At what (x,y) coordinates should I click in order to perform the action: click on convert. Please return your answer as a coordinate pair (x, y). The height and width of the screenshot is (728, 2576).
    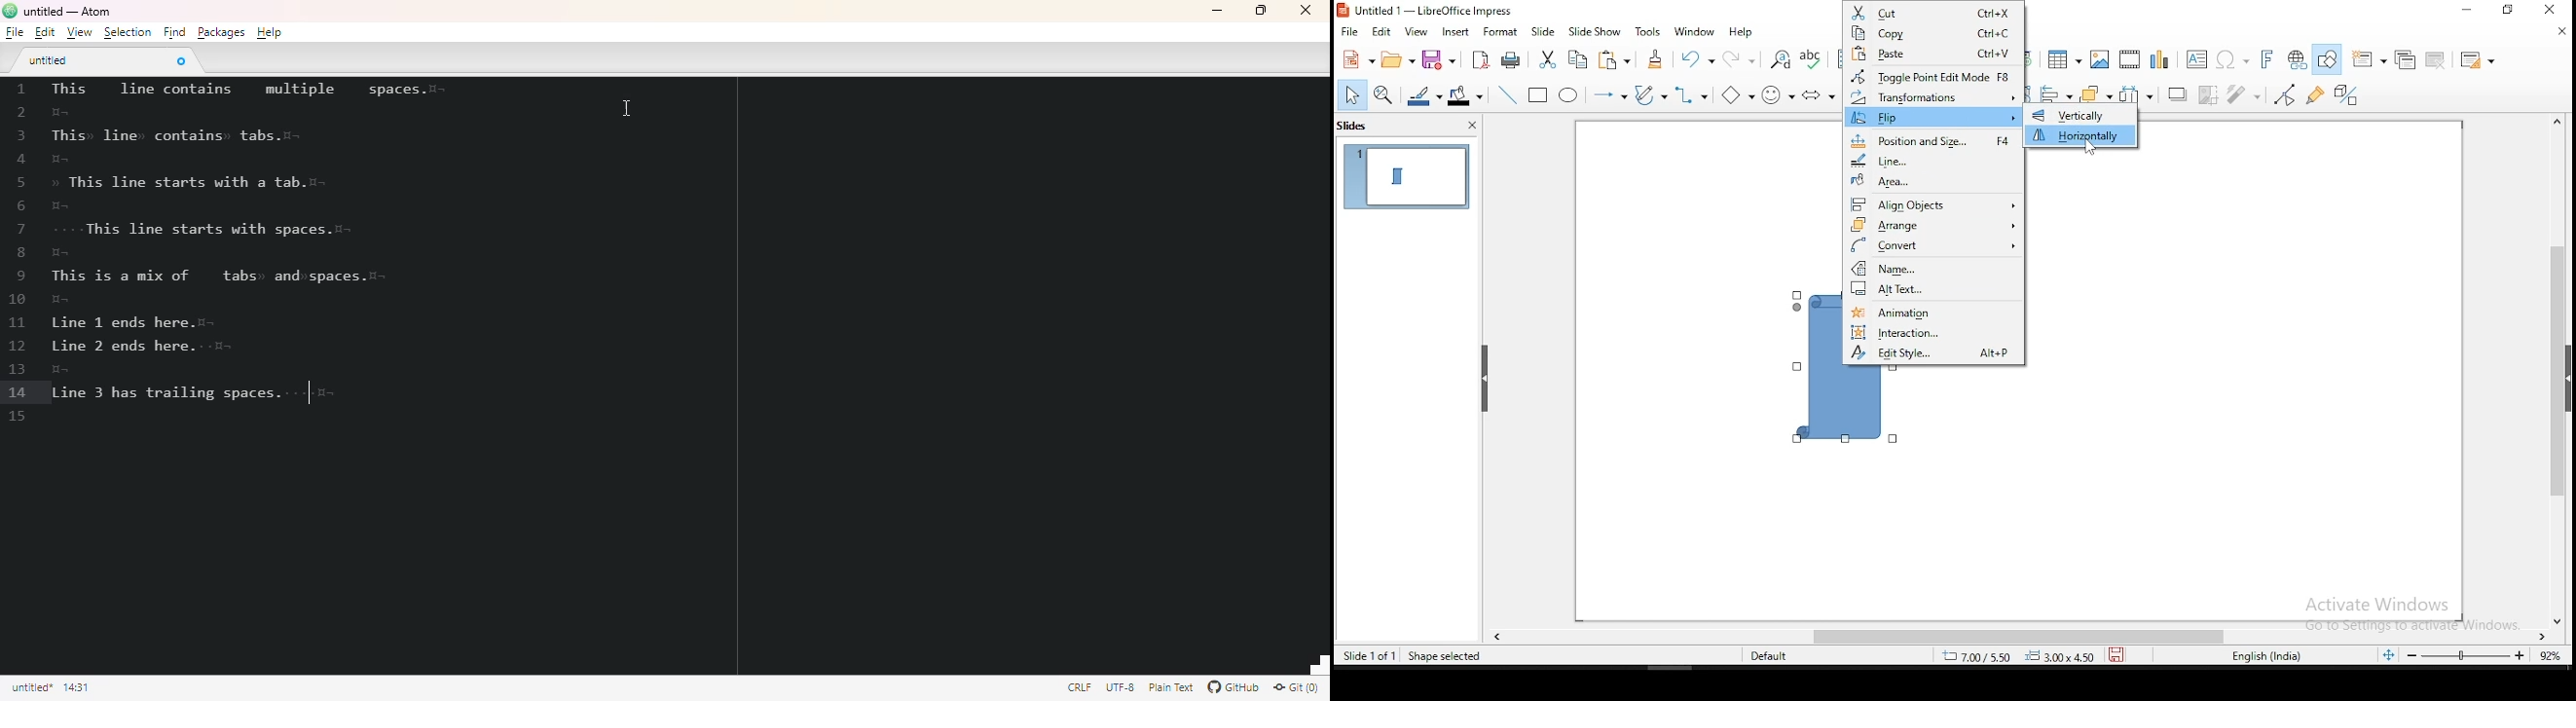
    Looking at the image, I should click on (1931, 245).